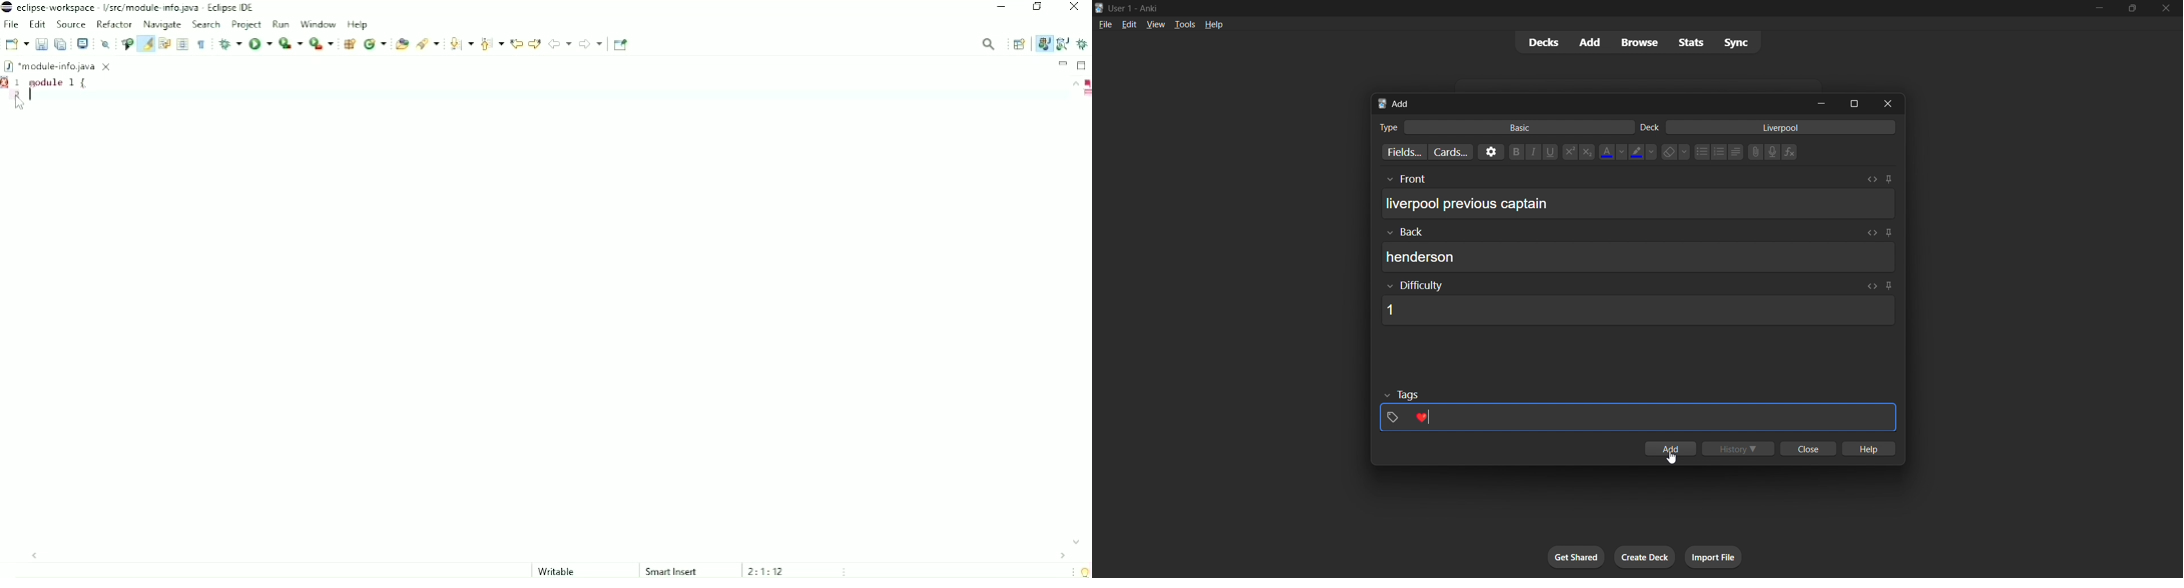  I want to click on Horizontal scrollbar, so click(551, 555).